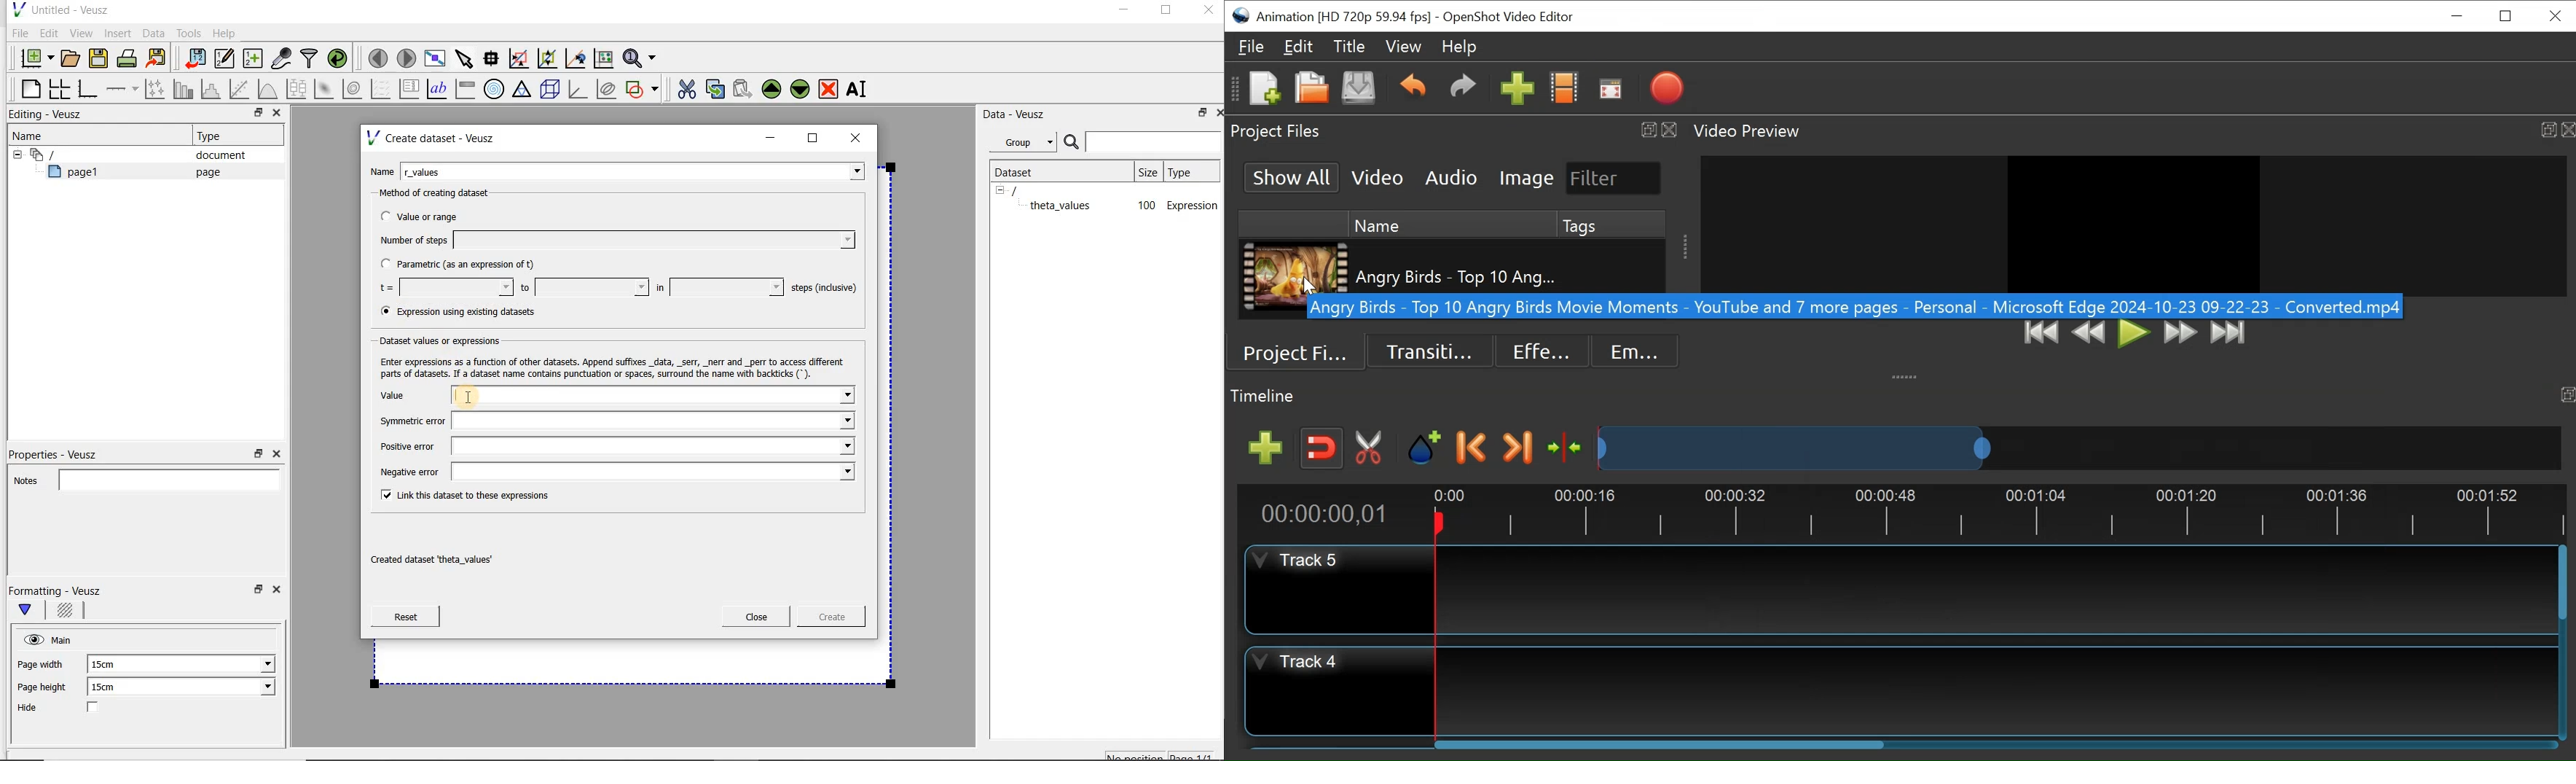 The width and height of the screenshot is (2576, 784). What do you see at coordinates (684, 87) in the screenshot?
I see `cut the selected widget` at bounding box center [684, 87].